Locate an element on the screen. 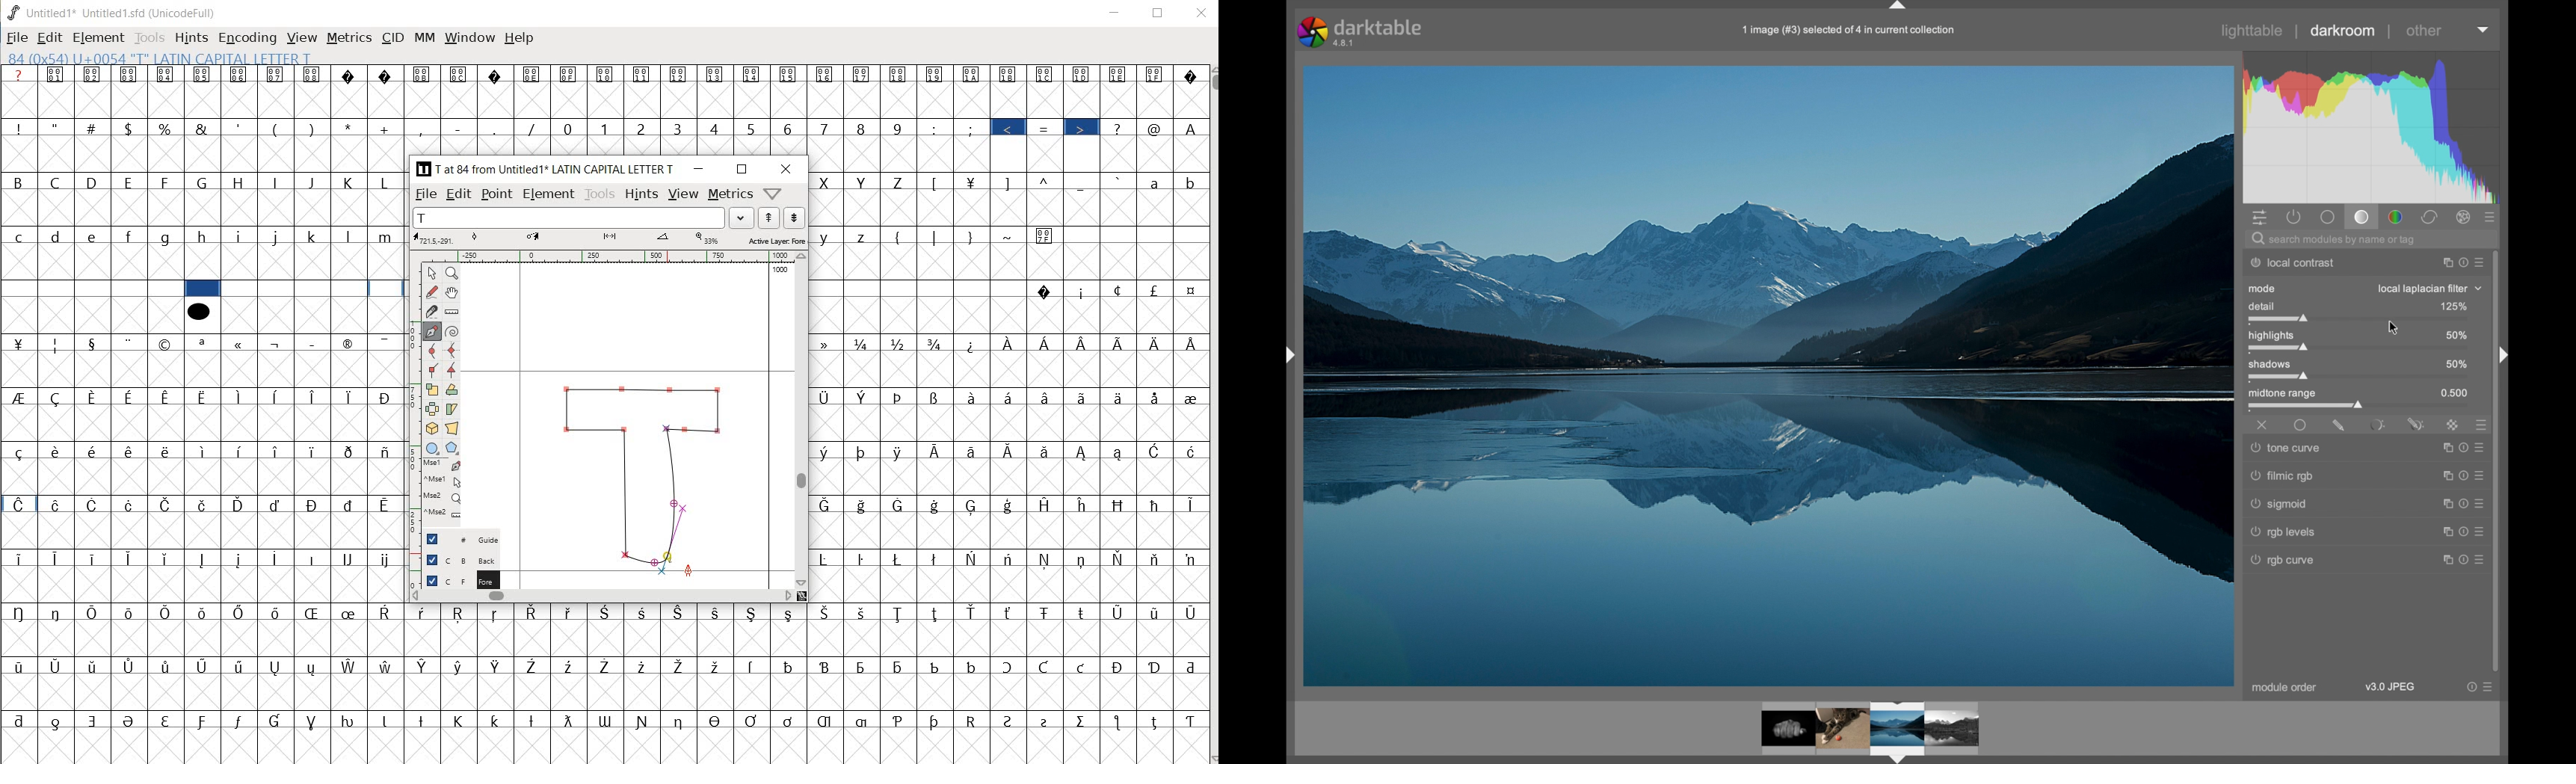 This screenshot has height=784, width=2576. Symbol is located at coordinates (351, 719).